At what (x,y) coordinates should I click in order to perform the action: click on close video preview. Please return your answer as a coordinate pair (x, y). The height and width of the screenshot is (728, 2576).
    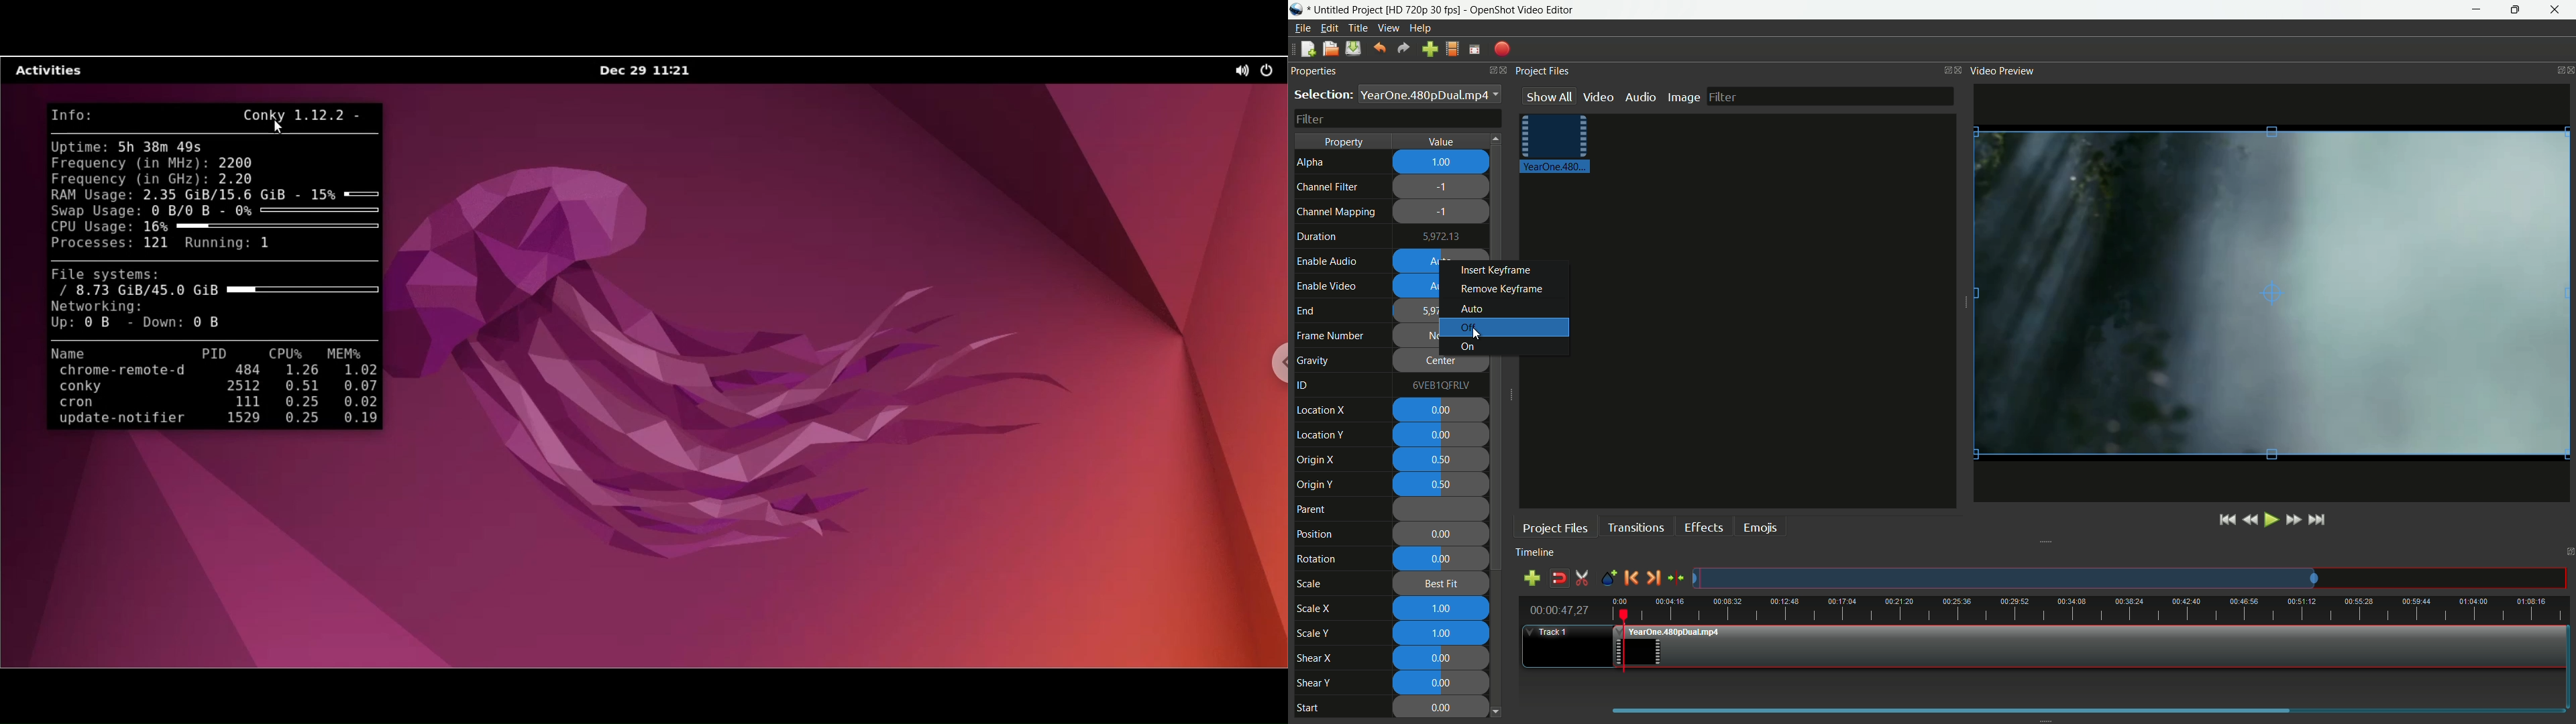
    Looking at the image, I should click on (2568, 68).